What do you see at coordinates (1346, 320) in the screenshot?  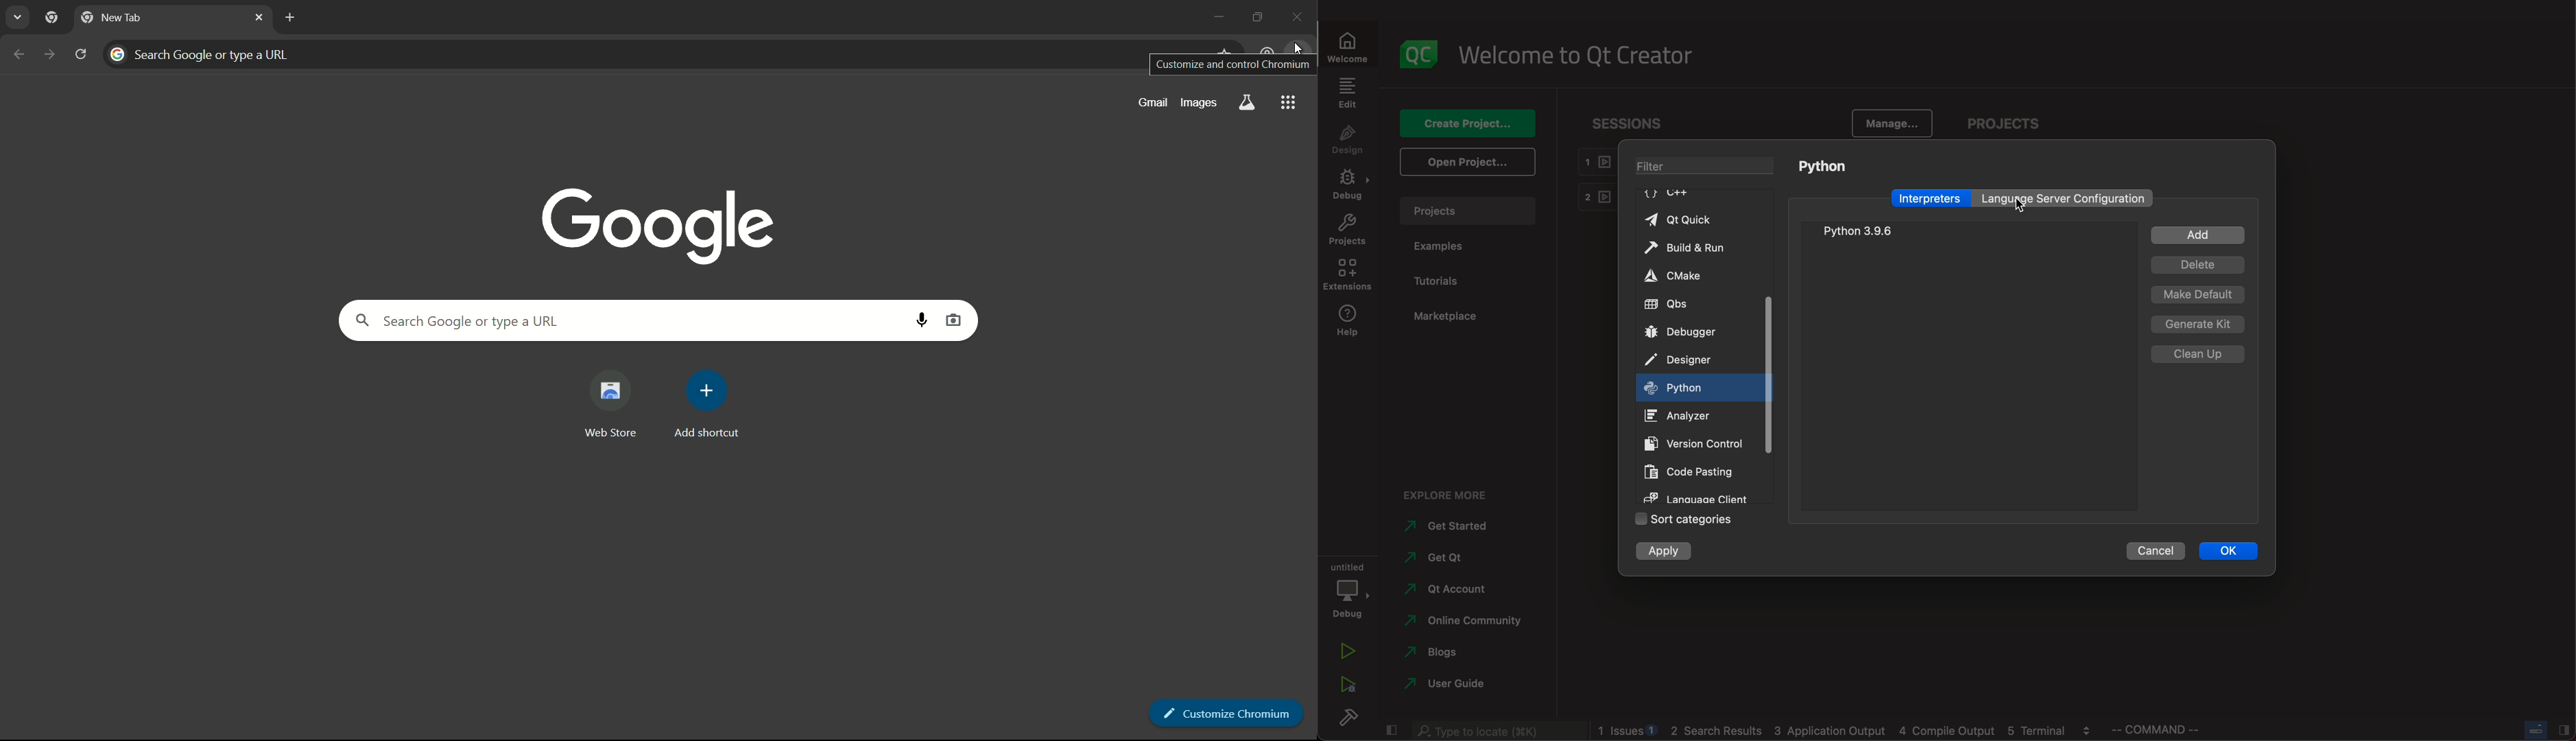 I see `help` at bounding box center [1346, 320].